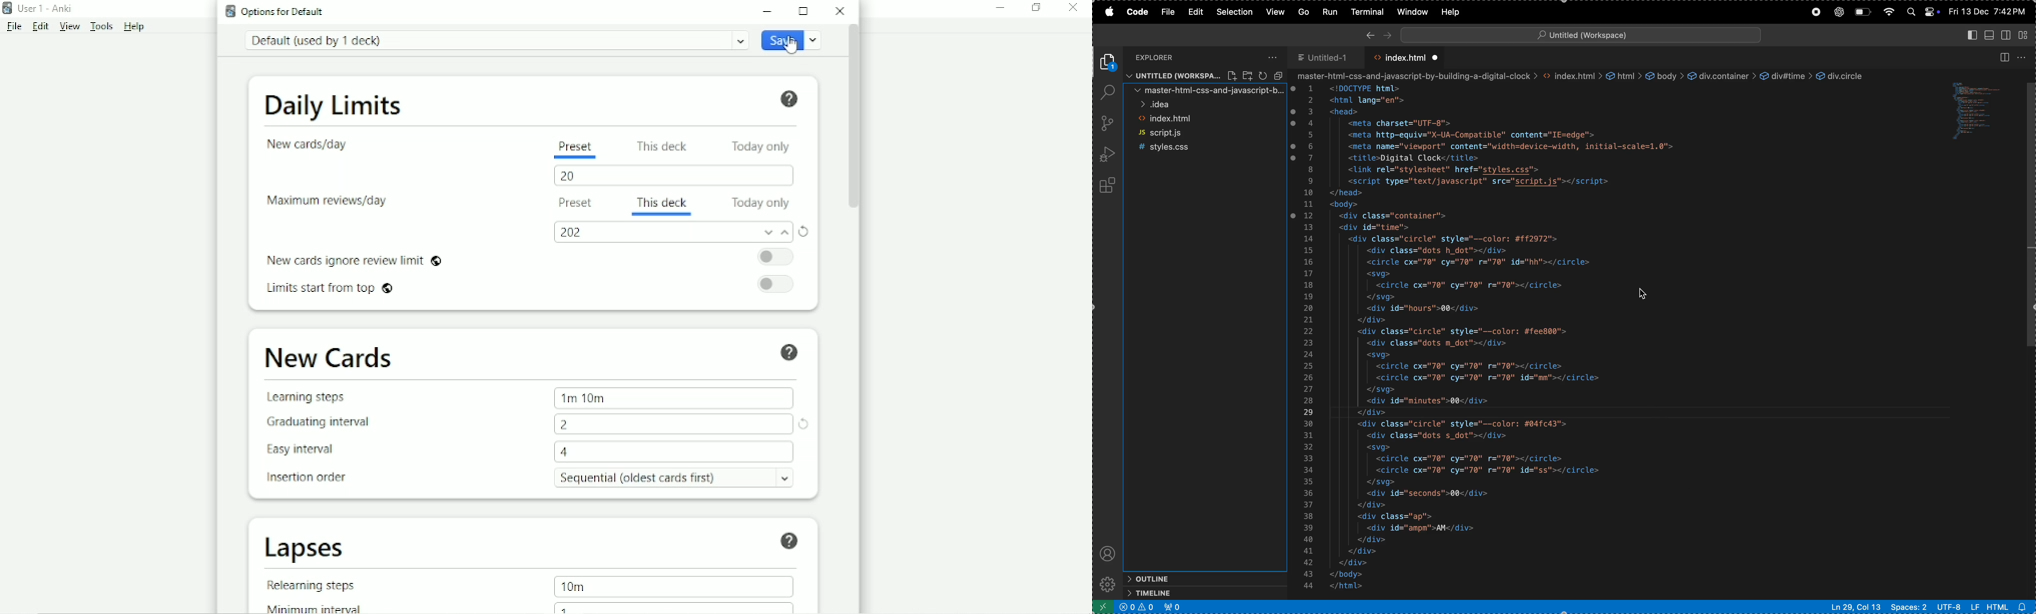  Describe the element at coordinates (1003, 7) in the screenshot. I see `Minimize` at that location.